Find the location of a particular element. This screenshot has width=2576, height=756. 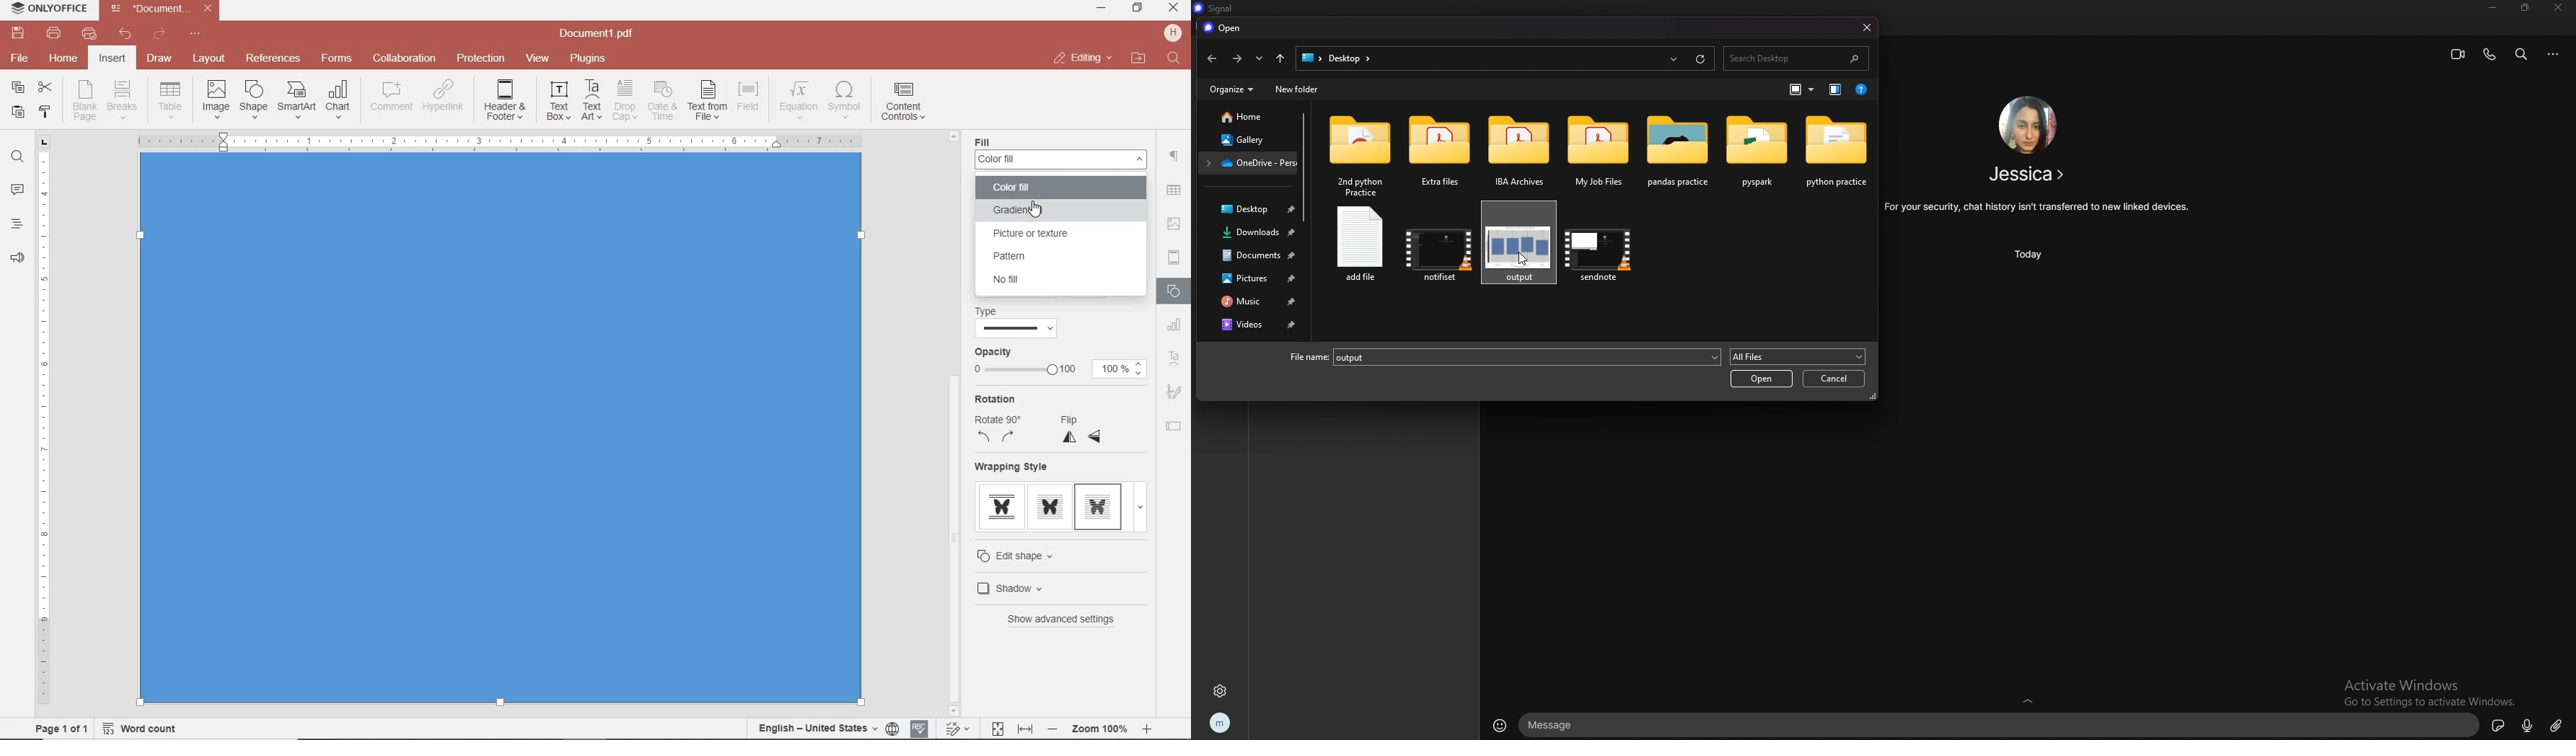

SIGNATURE is located at coordinates (1174, 393).